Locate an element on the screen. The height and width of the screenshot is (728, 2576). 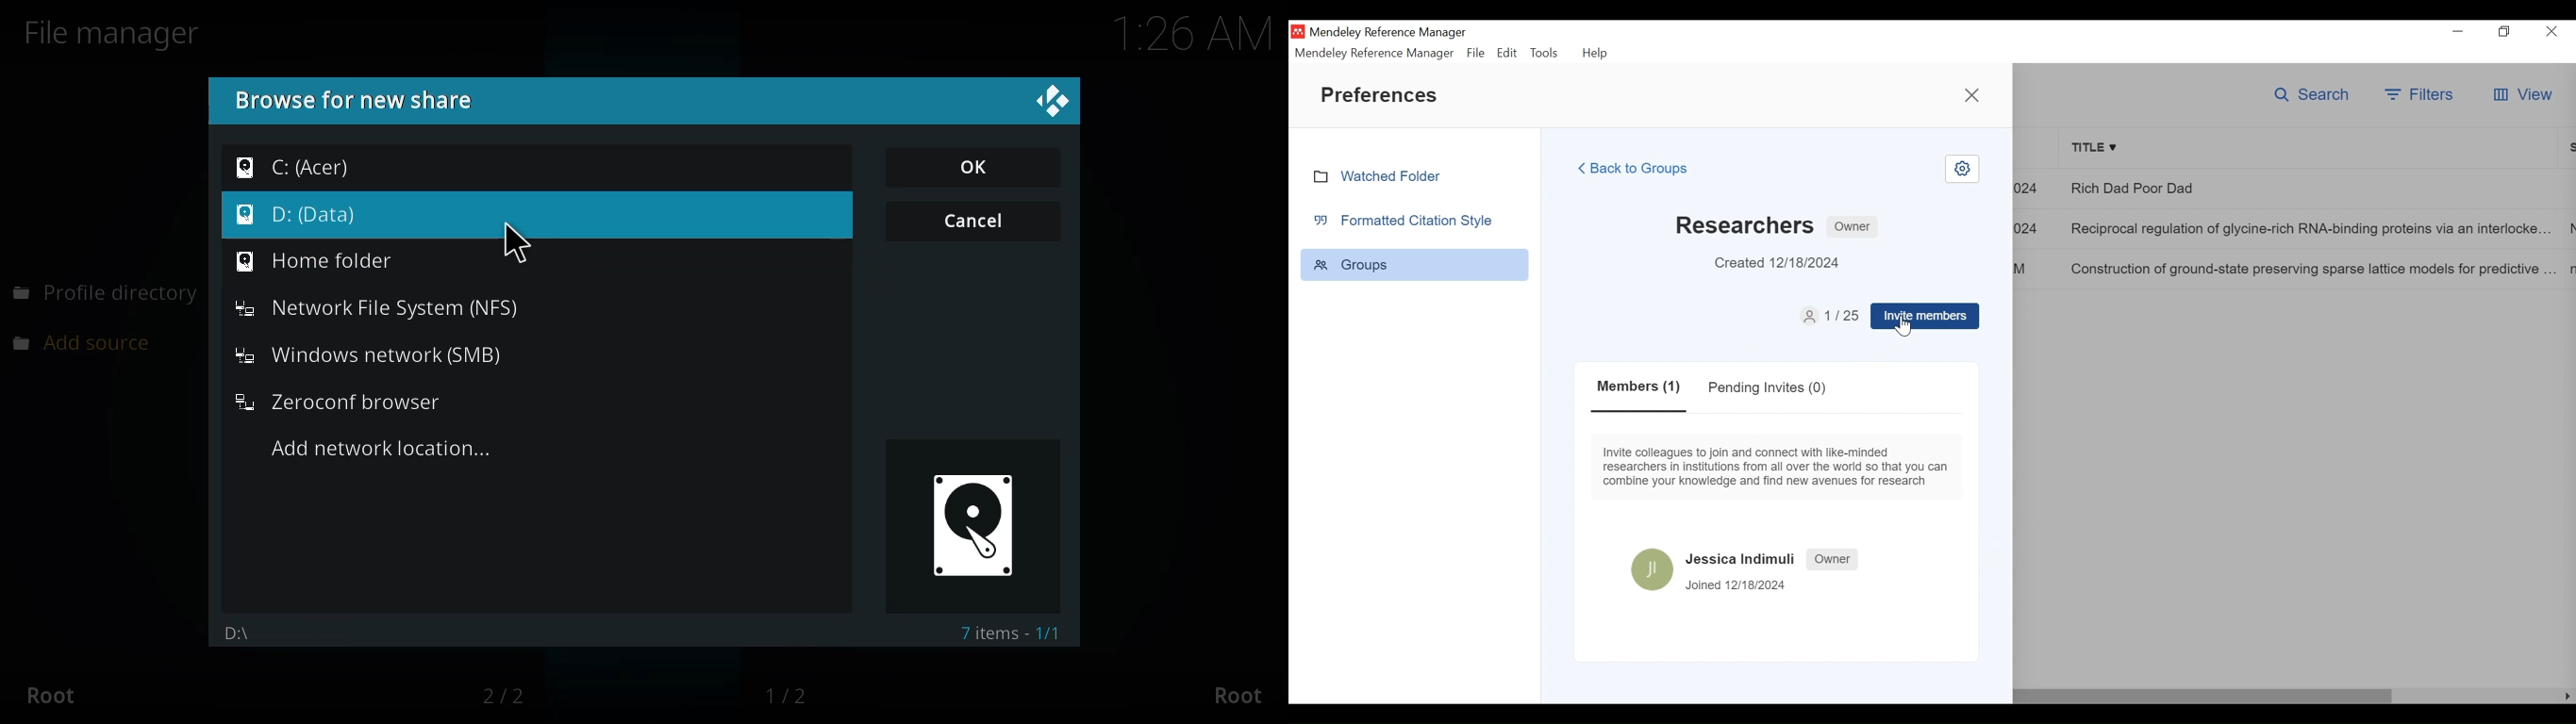
add source is located at coordinates (91, 341).